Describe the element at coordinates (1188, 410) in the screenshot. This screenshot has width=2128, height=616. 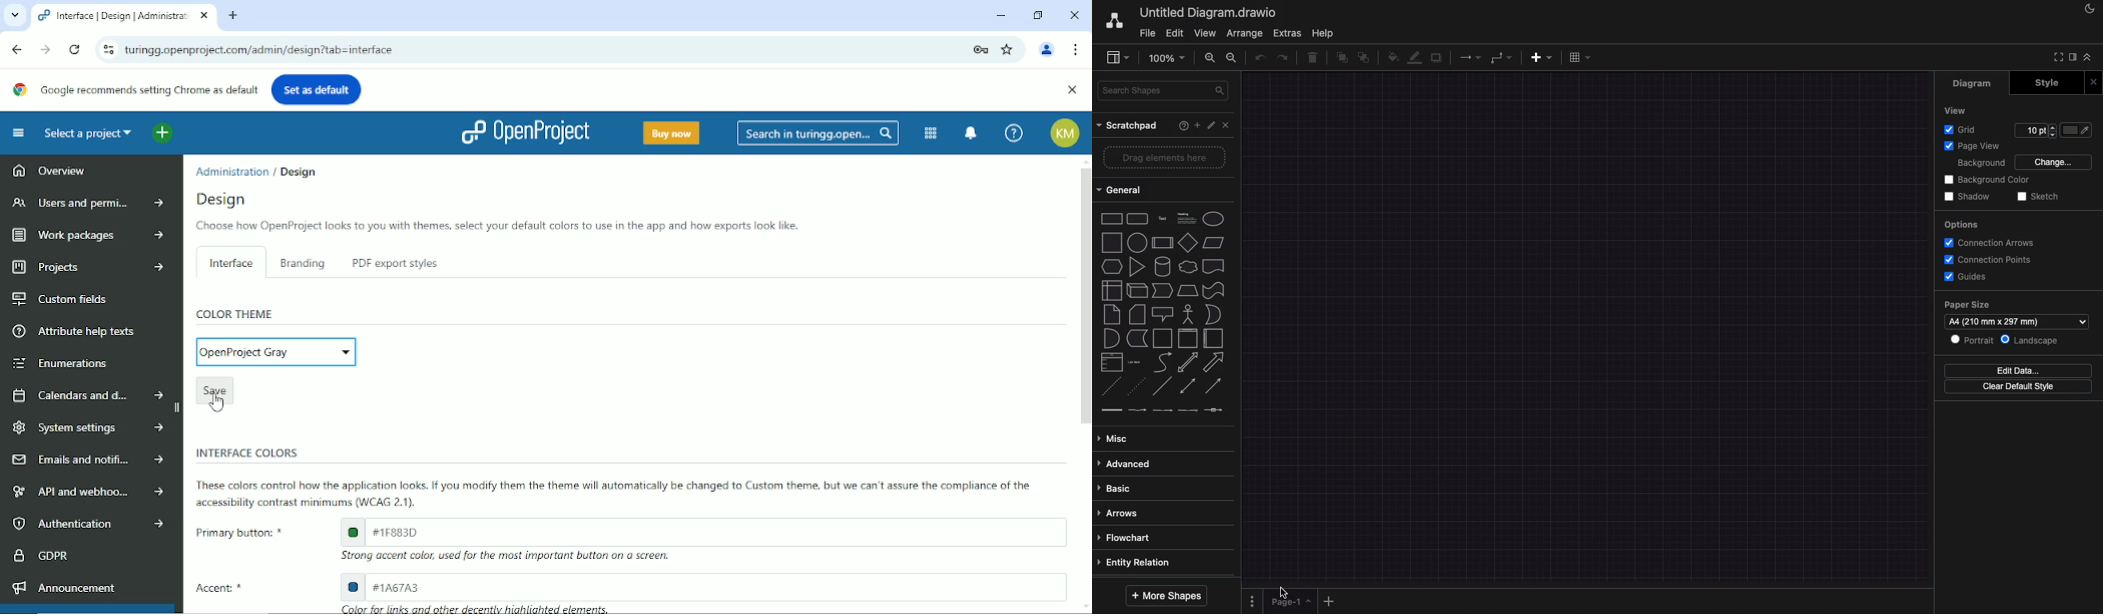
I see `connector with 3 labels` at that location.